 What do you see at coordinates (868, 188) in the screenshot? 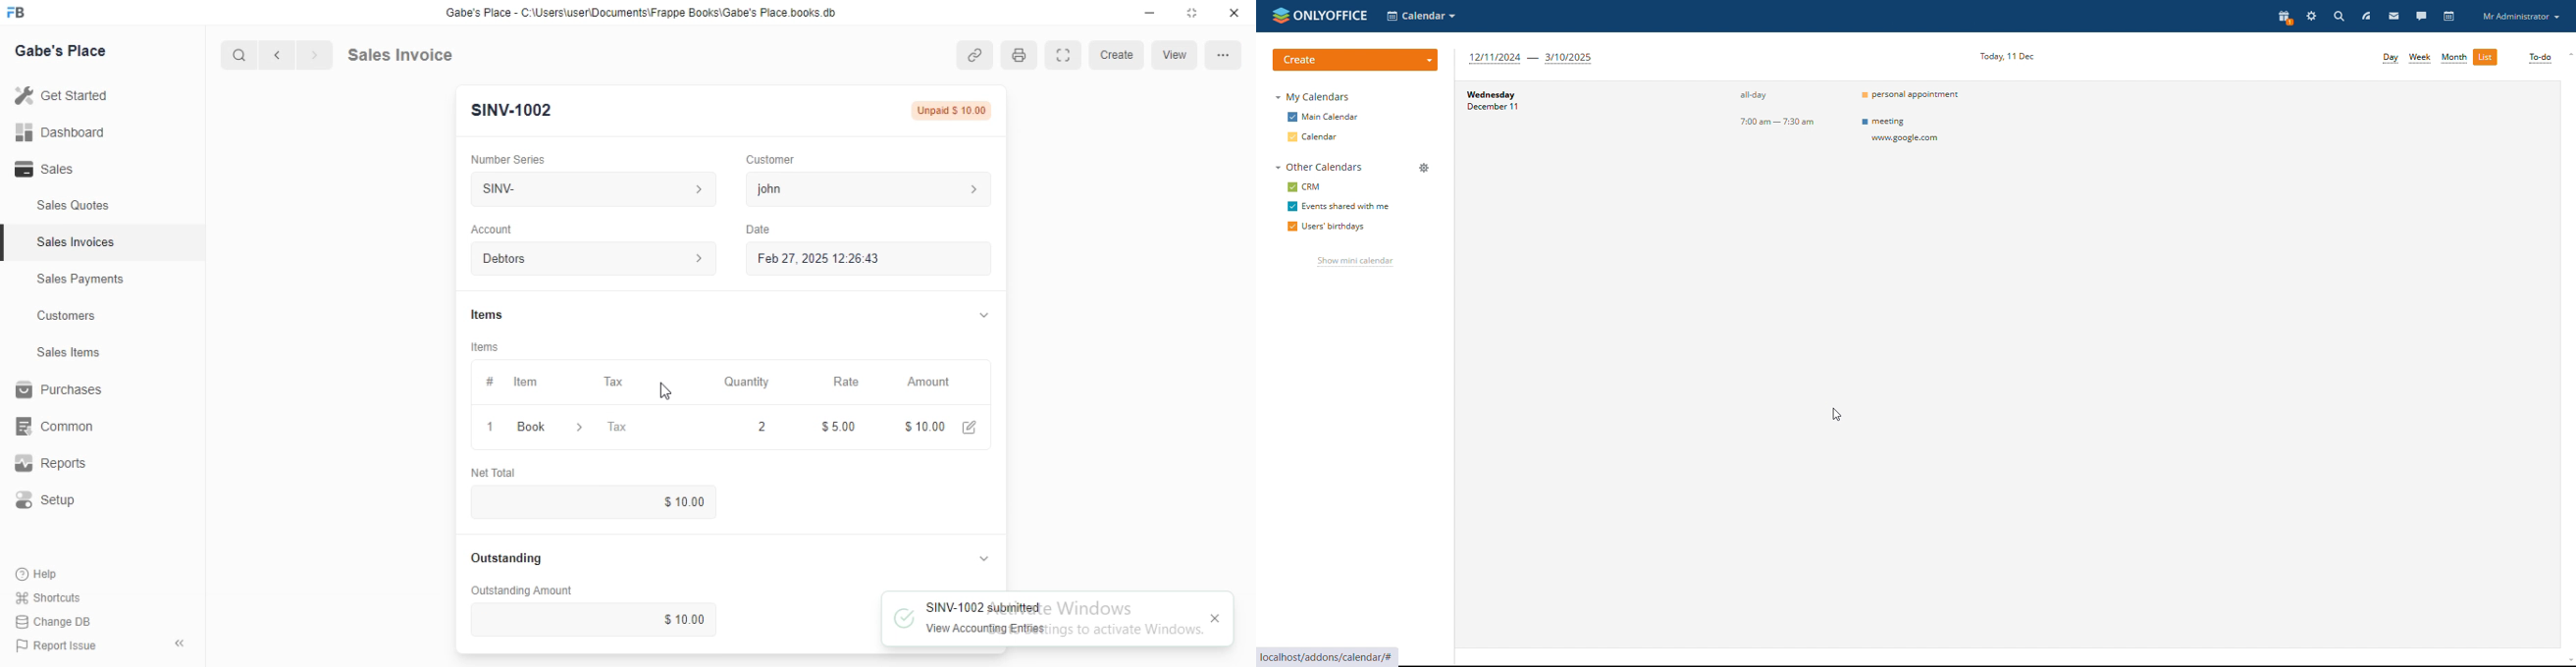
I see `john >` at bounding box center [868, 188].